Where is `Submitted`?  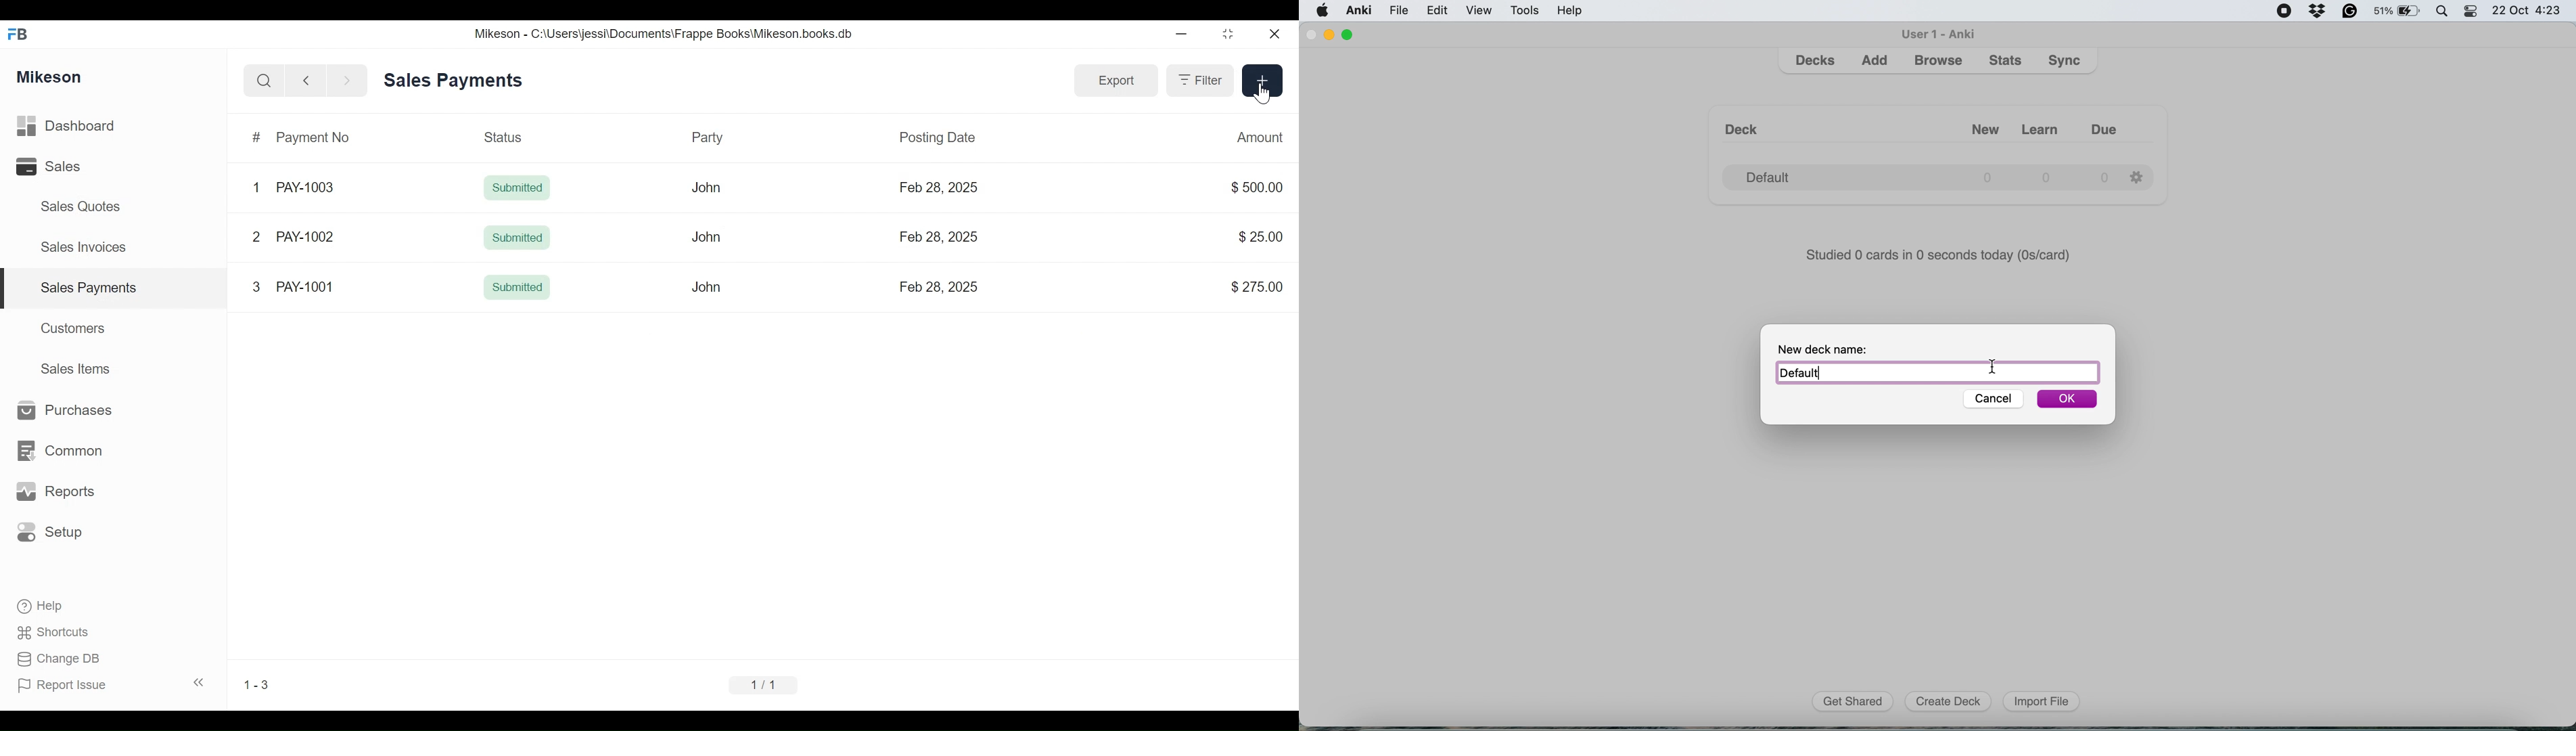 Submitted is located at coordinates (518, 236).